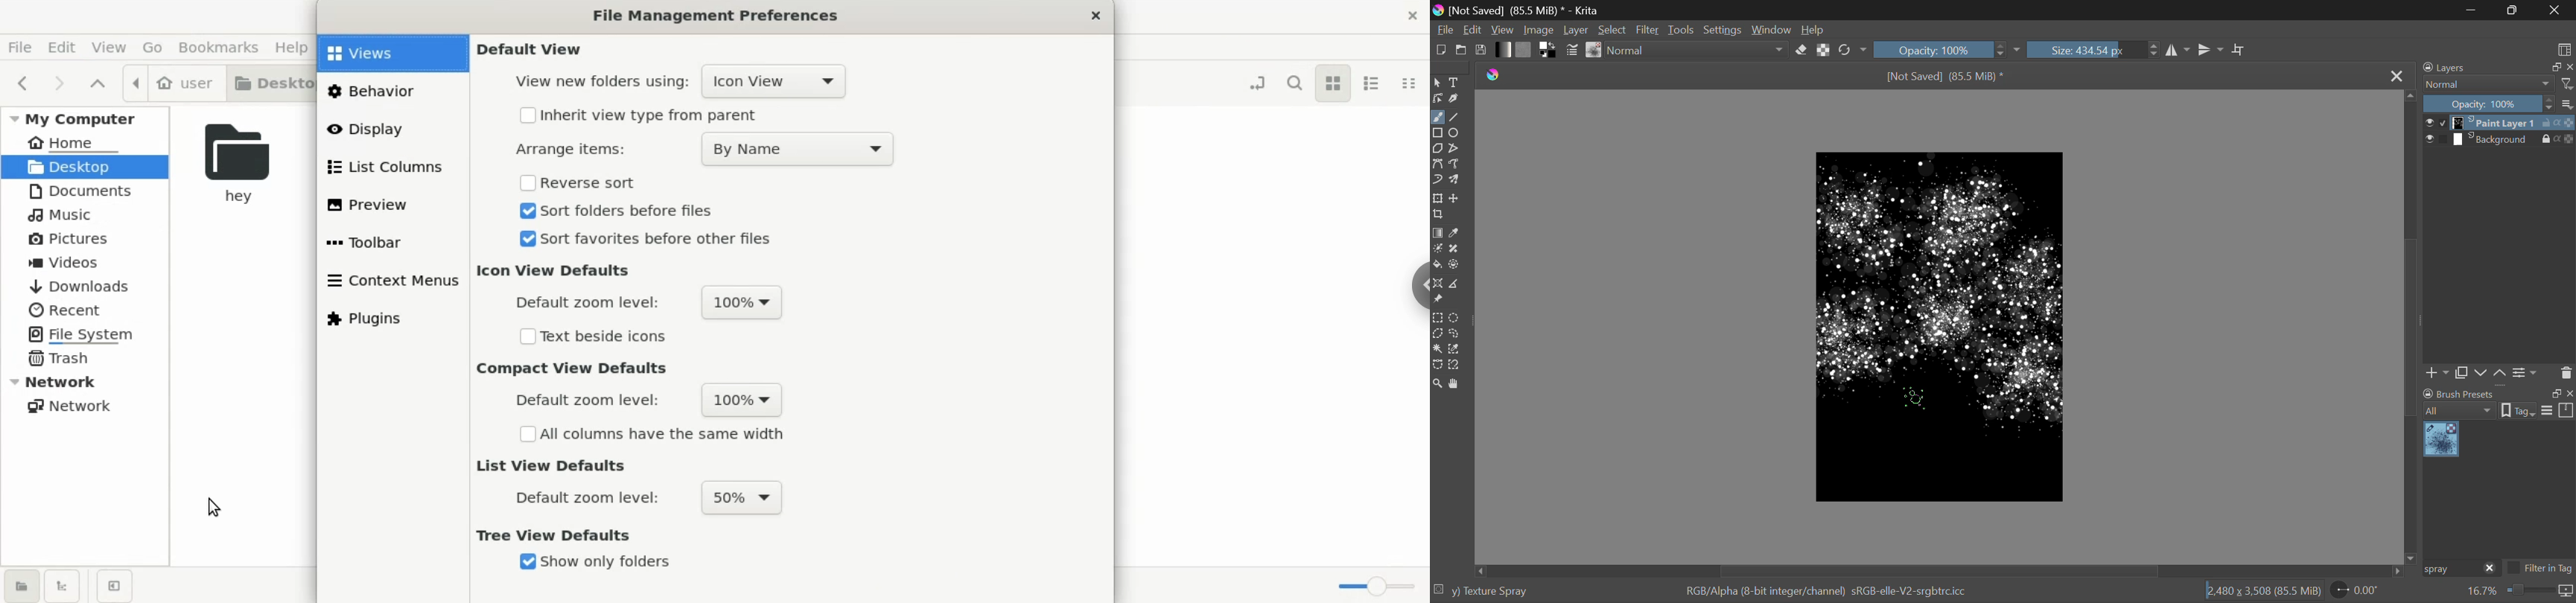  What do you see at coordinates (2515, 9) in the screenshot?
I see `Minimize` at bounding box center [2515, 9].